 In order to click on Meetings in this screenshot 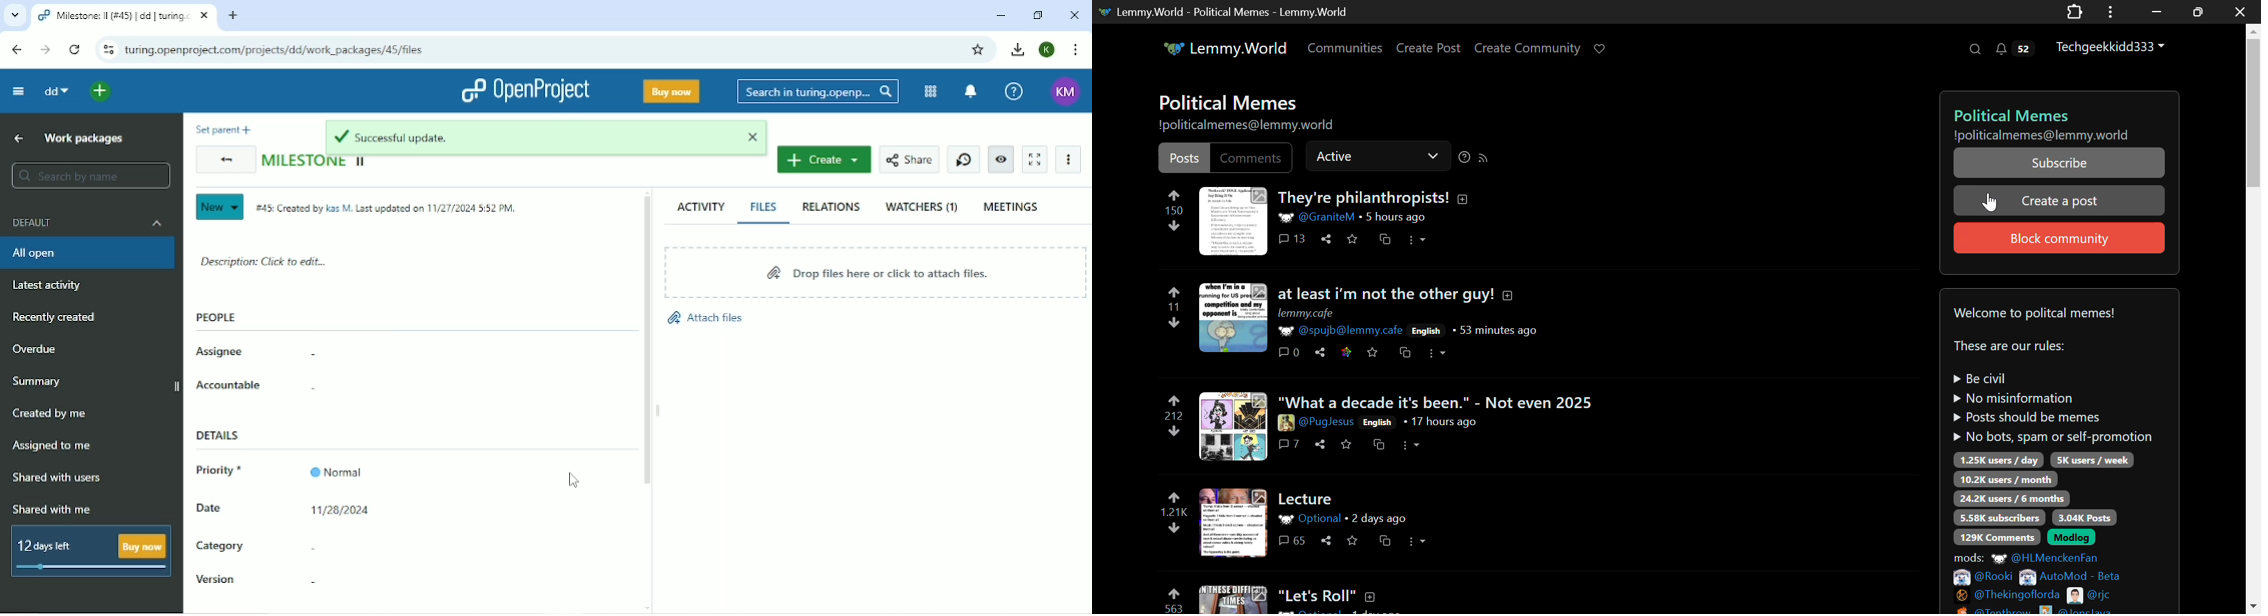, I will do `click(1012, 206)`.